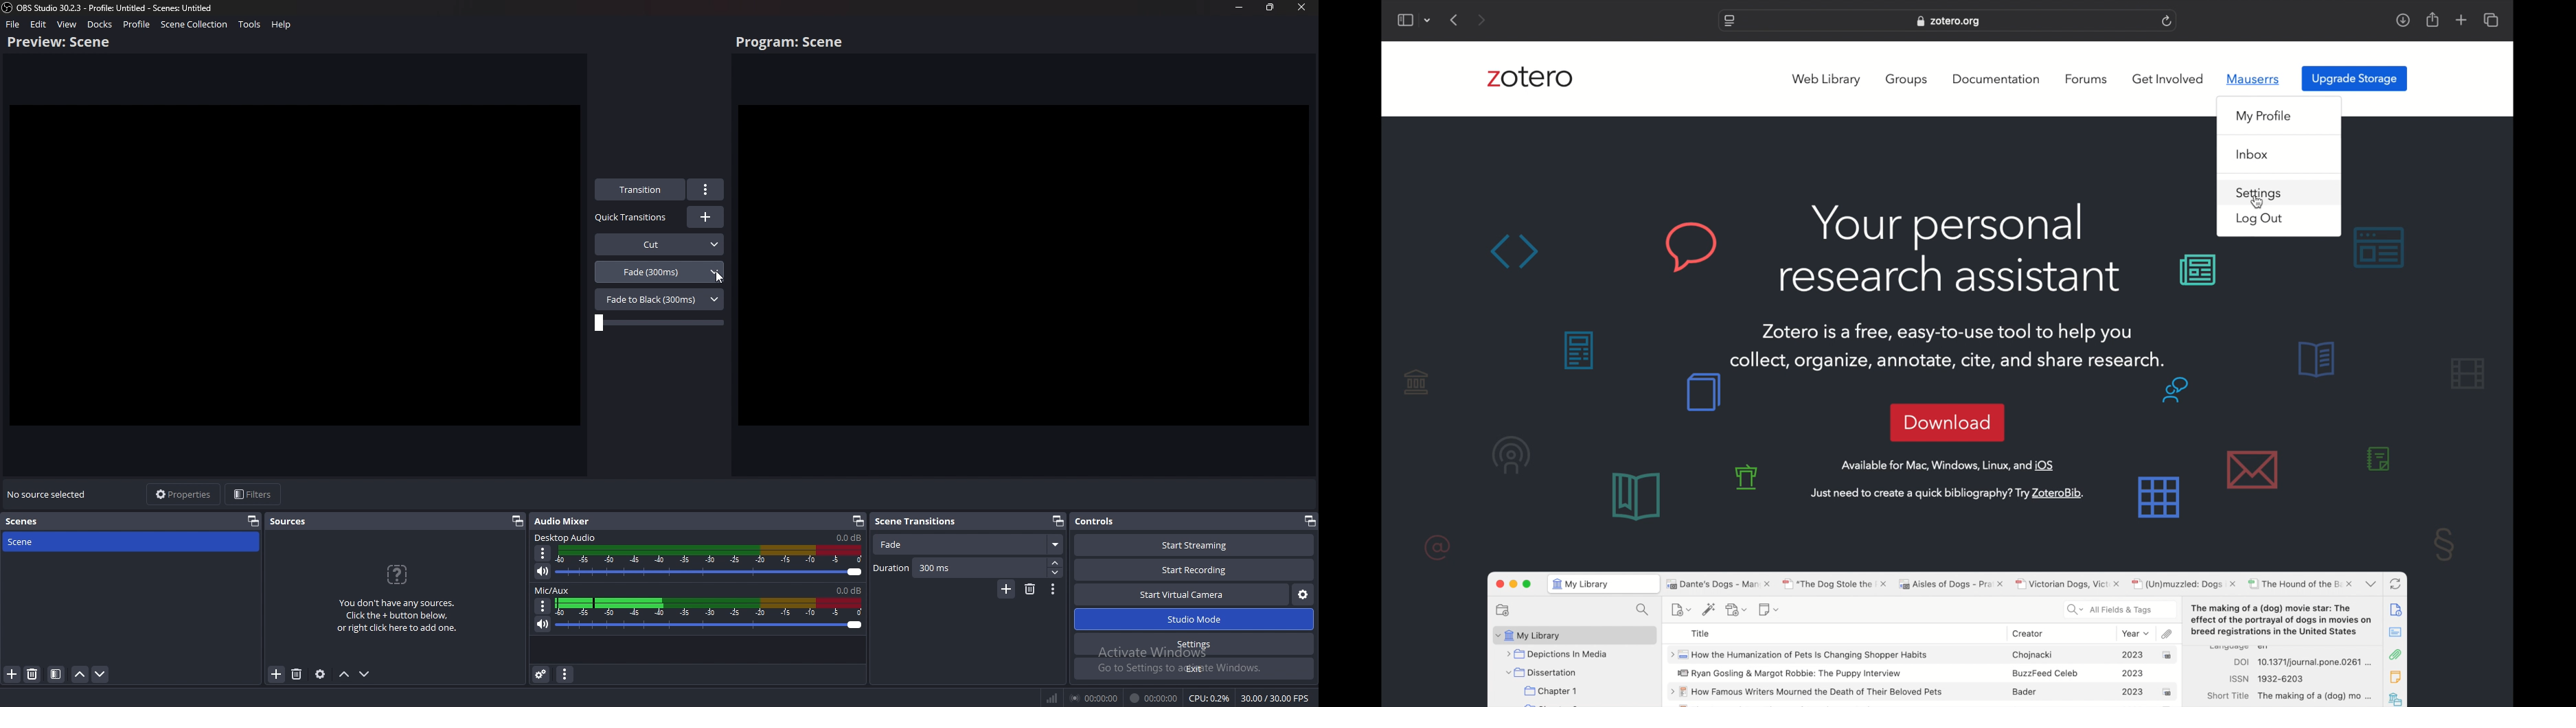 The height and width of the screenshot is (728, 2576). What do you see at coordinates (2257, 202) in the screenshot?
I see `cursor` at bounding box center [2257, 202].